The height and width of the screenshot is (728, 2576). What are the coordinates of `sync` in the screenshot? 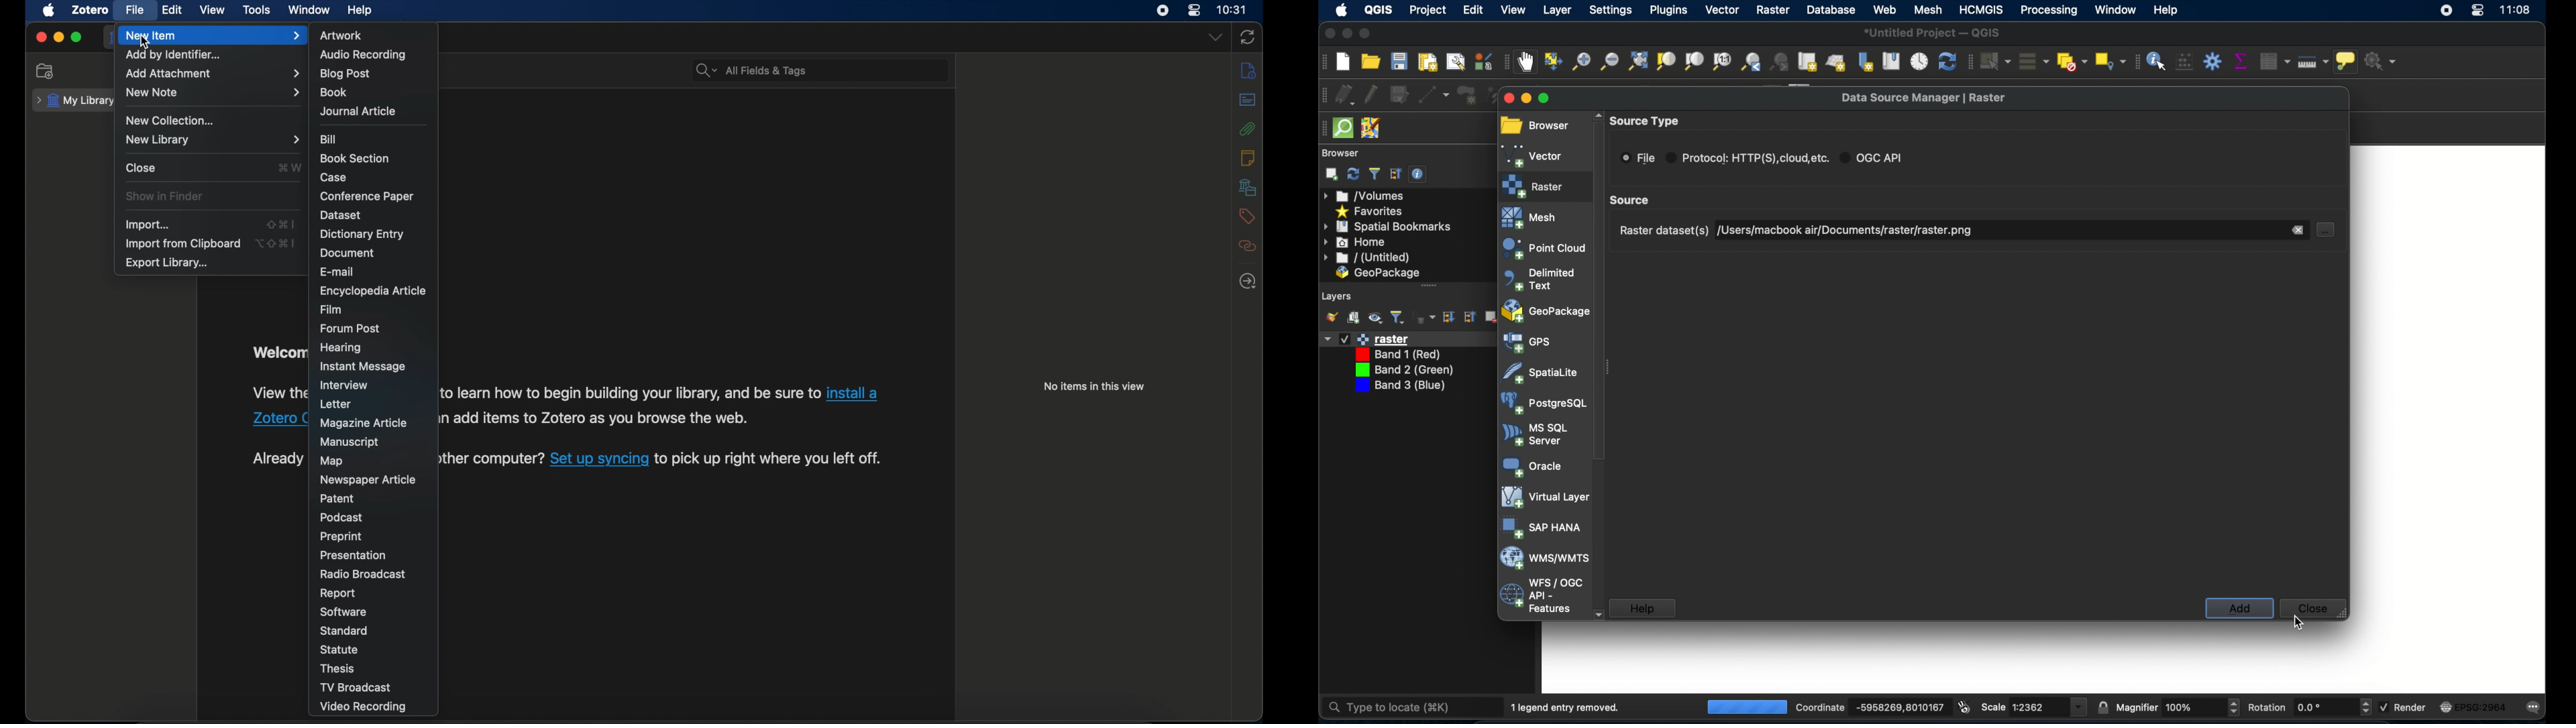 It's located at (1248, 38).